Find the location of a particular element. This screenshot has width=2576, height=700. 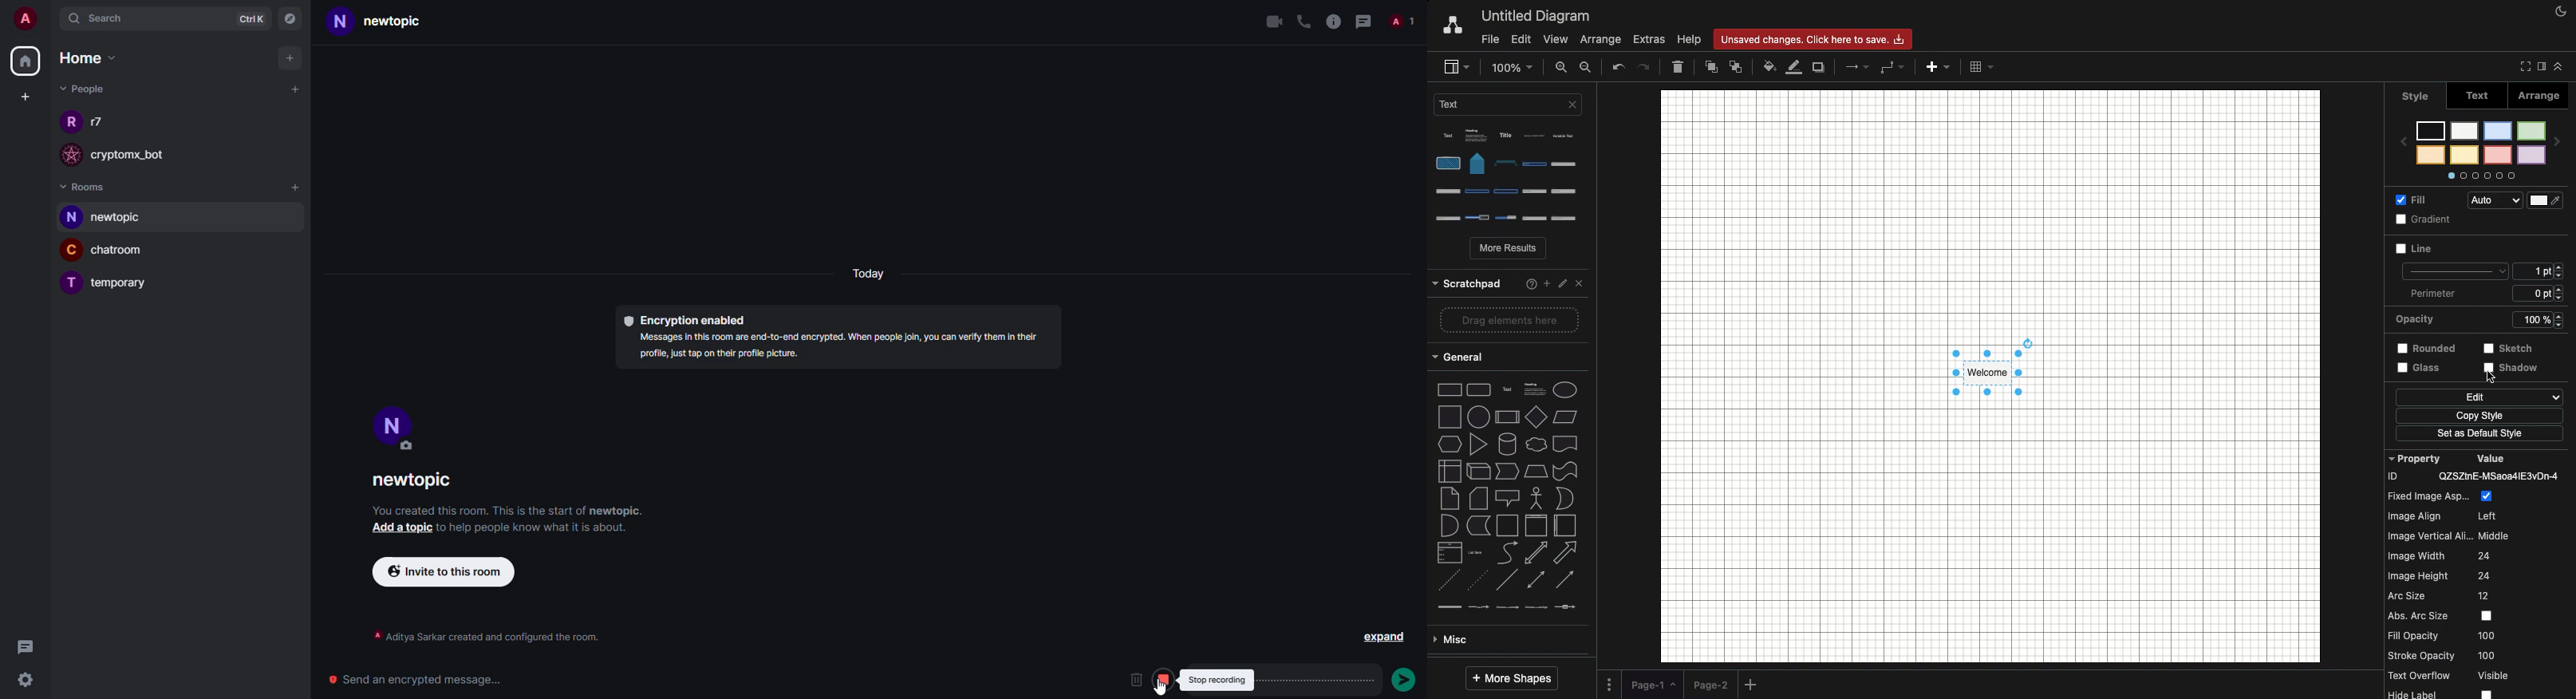

C is located at coordinates (71, 251).